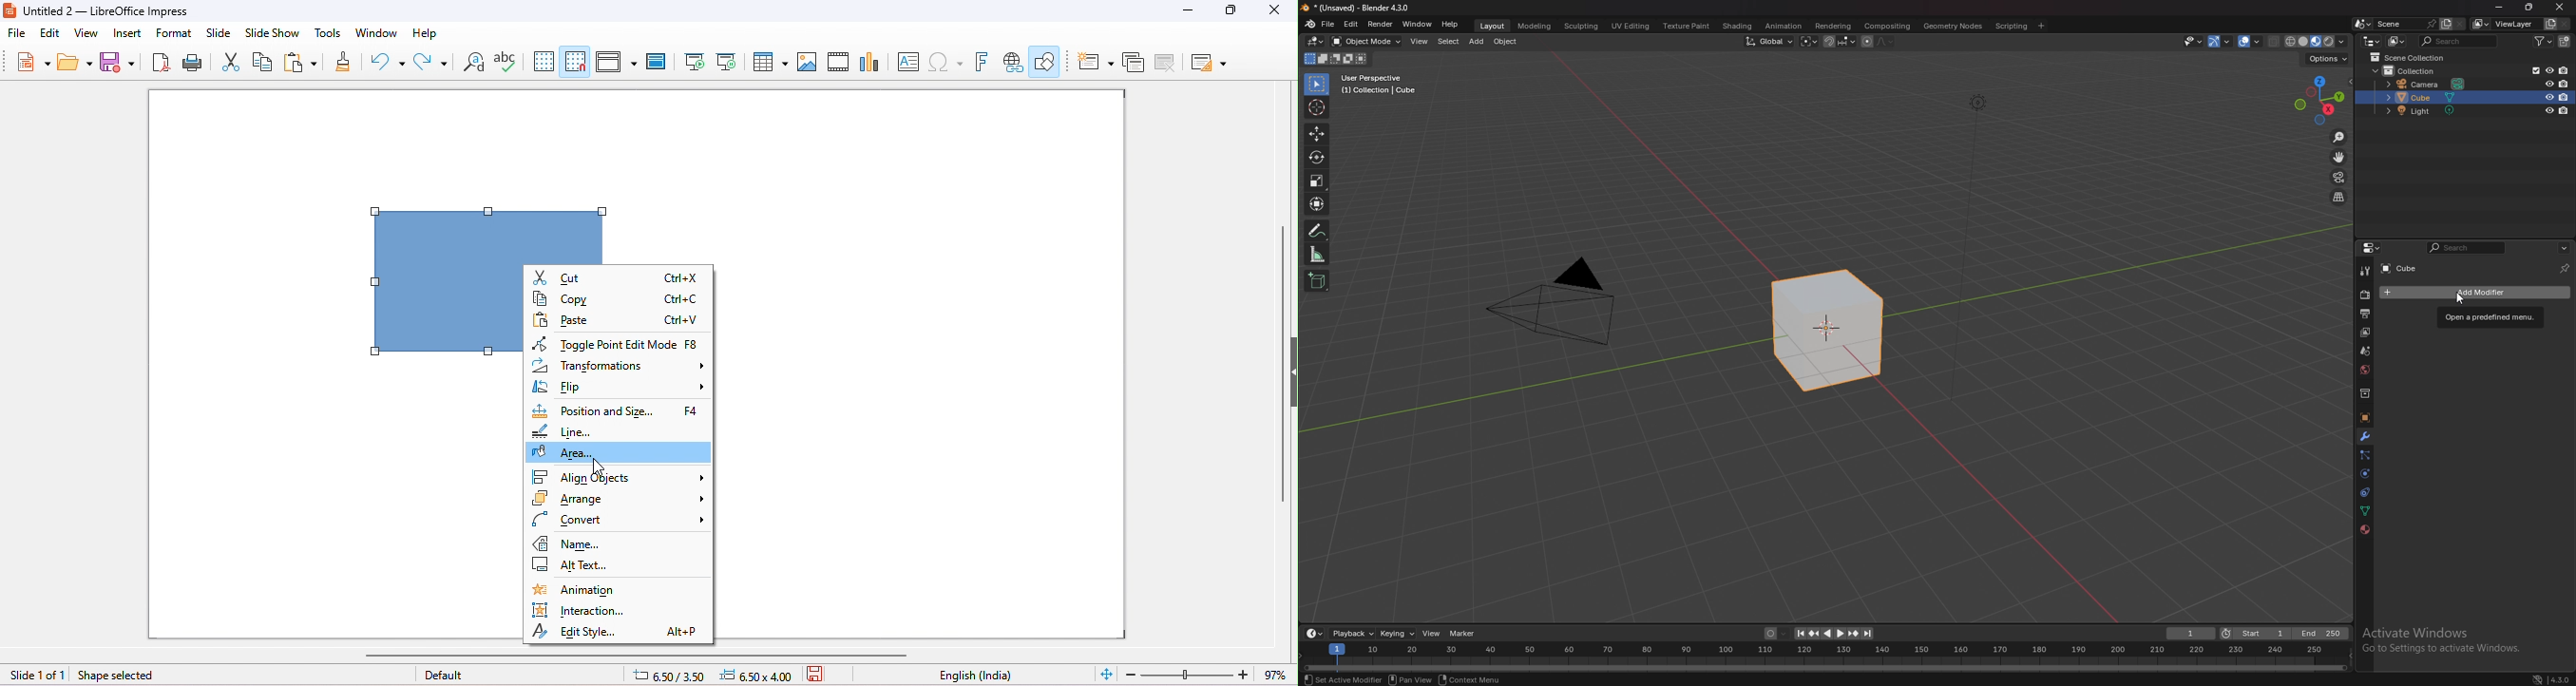  Describe the element at coordinates (1046, 60) in the screenshot. I see `show draw functions` at that location.